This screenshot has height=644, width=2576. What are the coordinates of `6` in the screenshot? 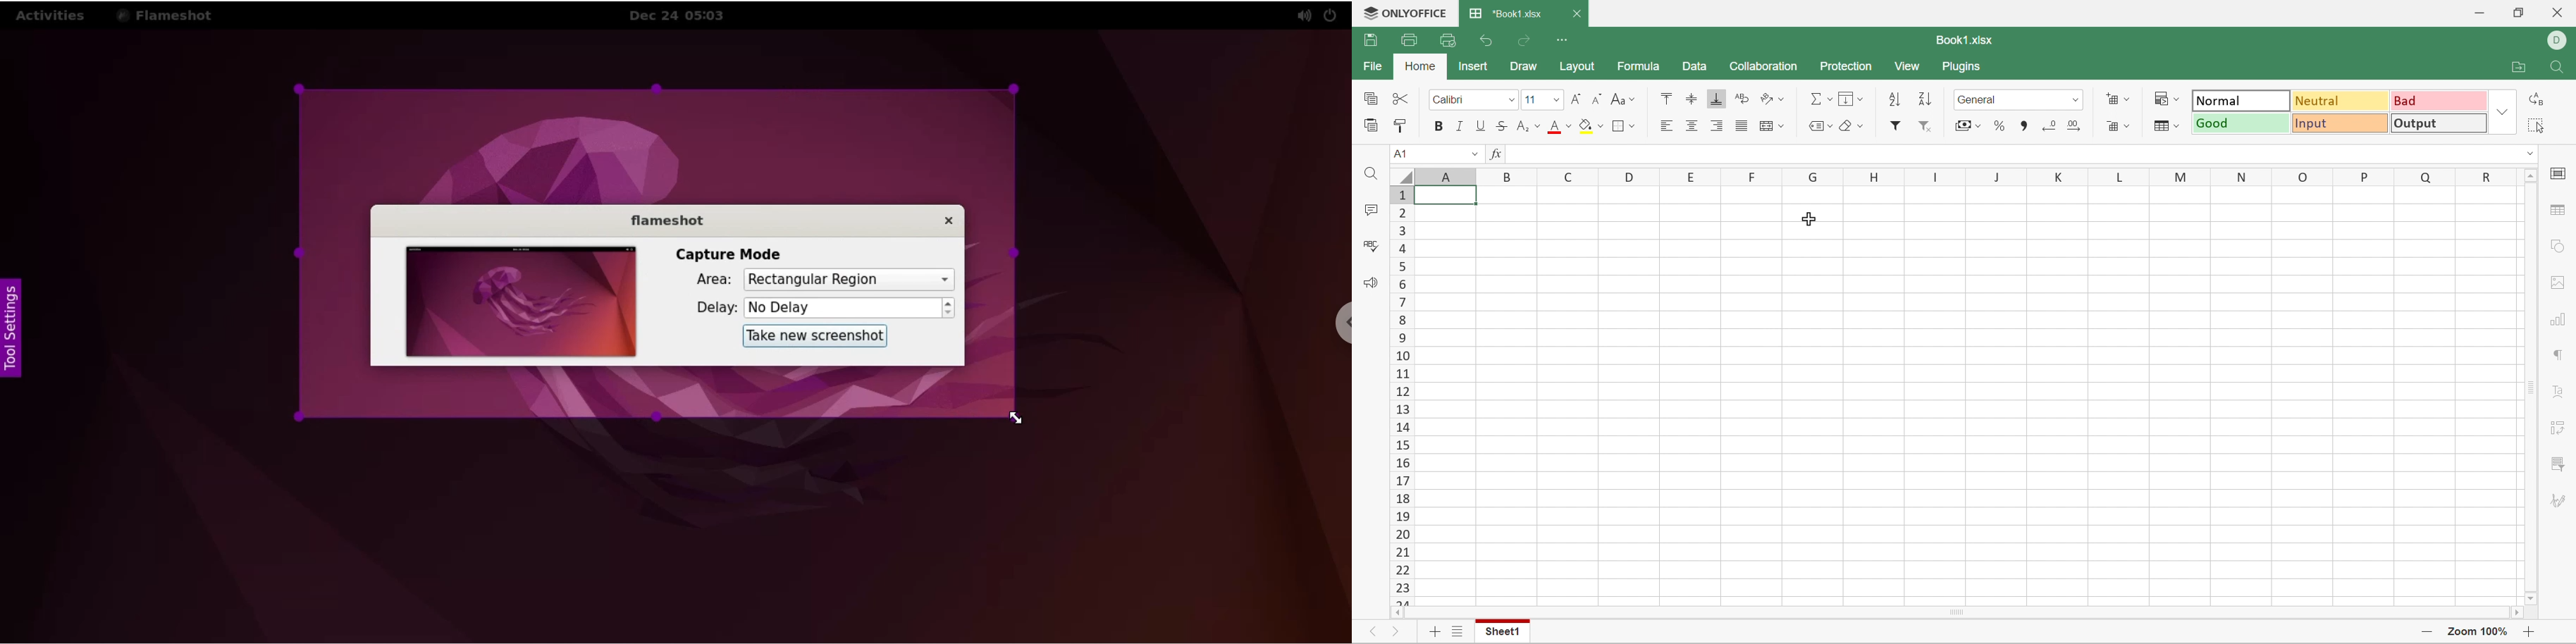 It's located at (1405, 282).